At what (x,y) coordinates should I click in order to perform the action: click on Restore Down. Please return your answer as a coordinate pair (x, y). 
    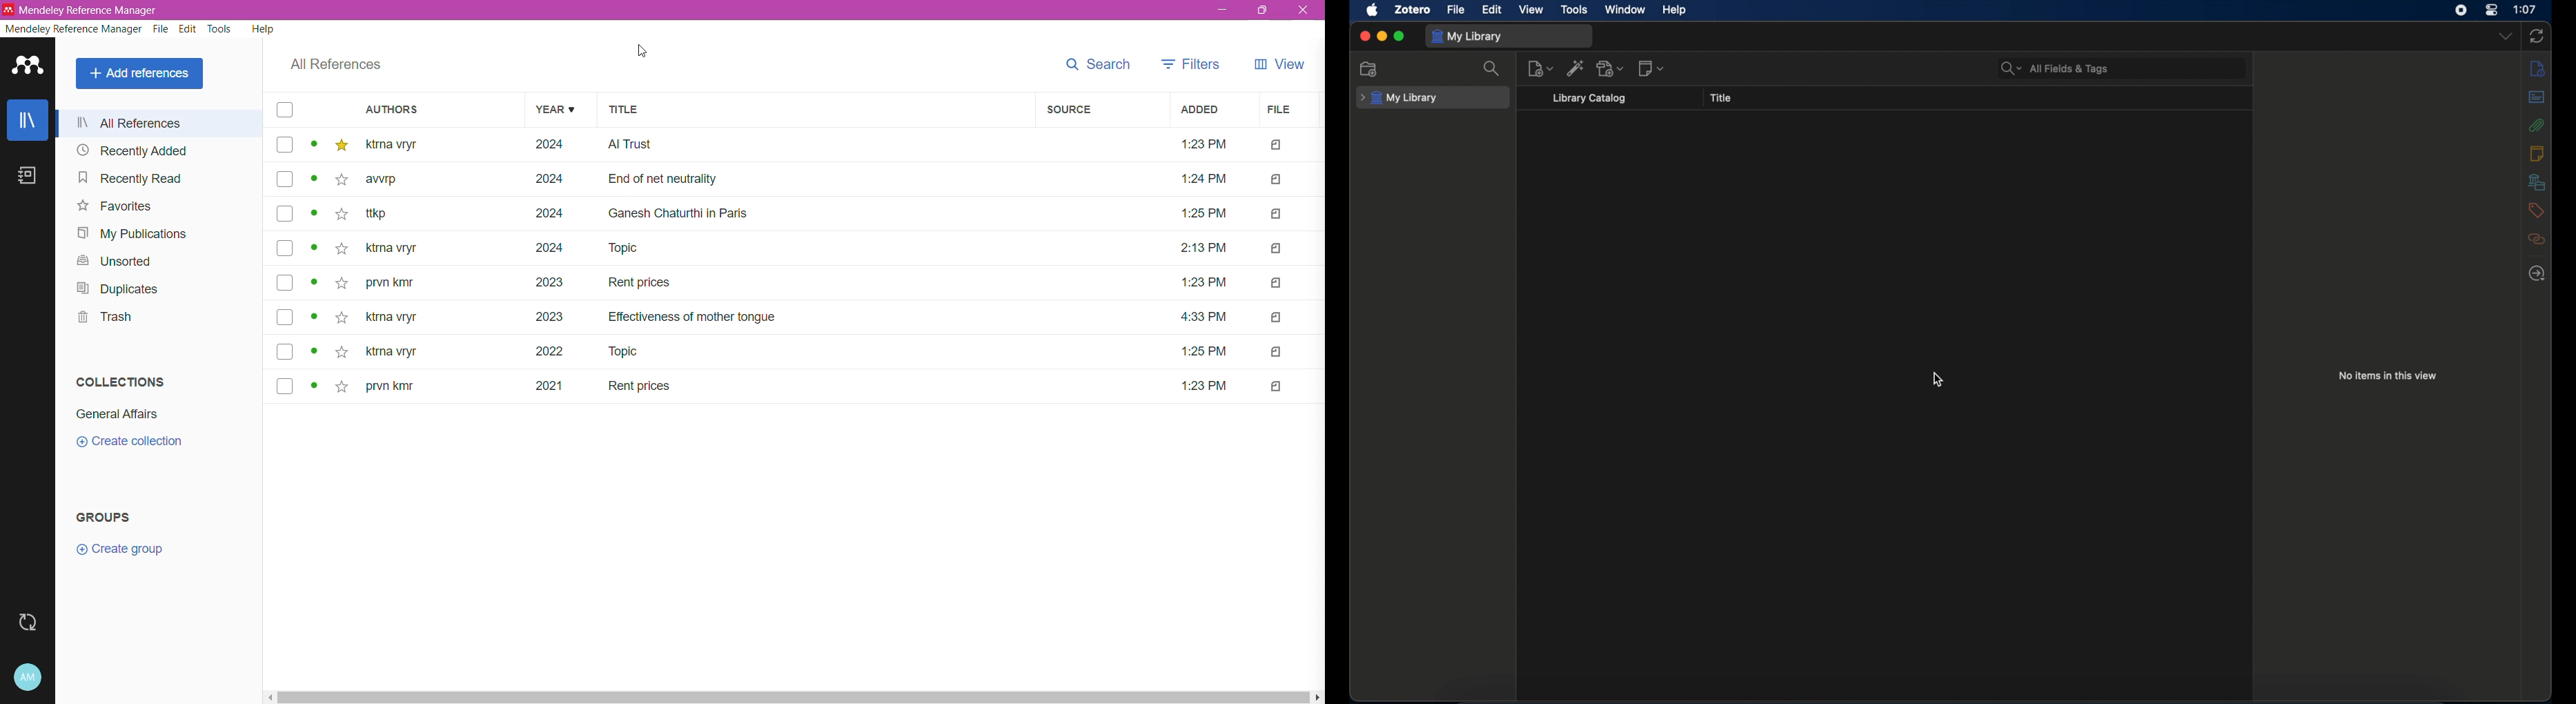
    Looking at the image, I should click on (1264, 10).